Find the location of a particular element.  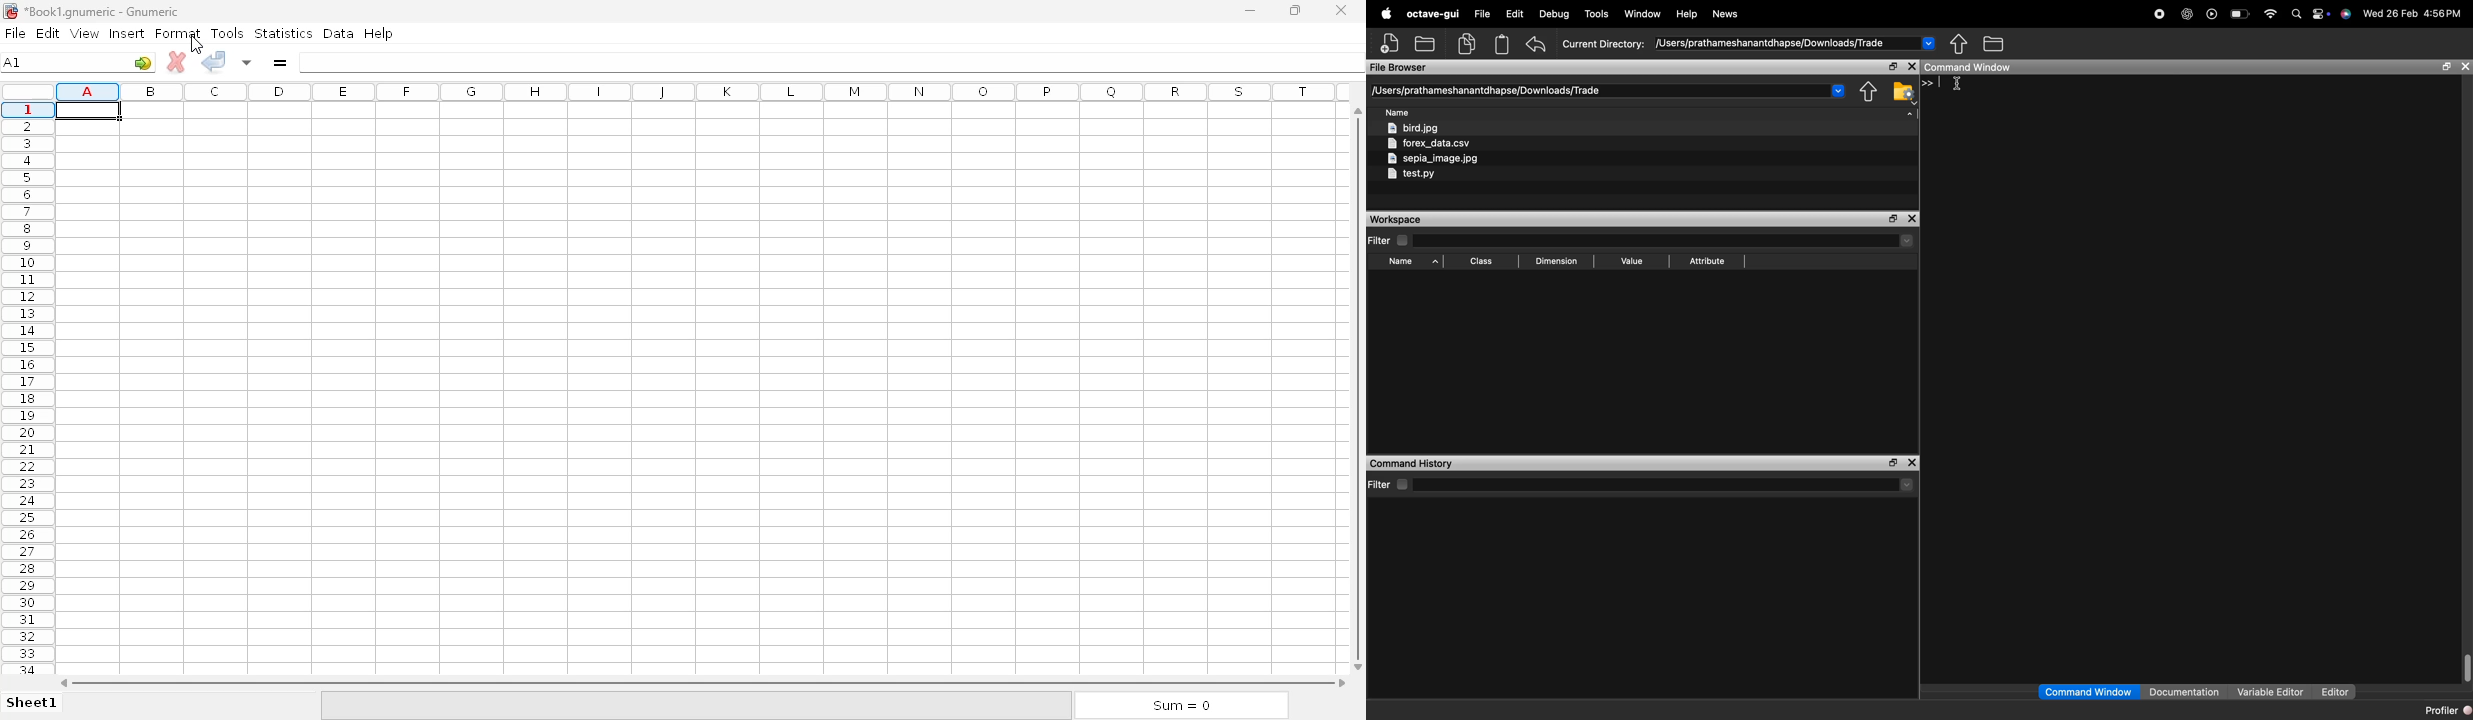

support is located at coordinates (2346, 14).